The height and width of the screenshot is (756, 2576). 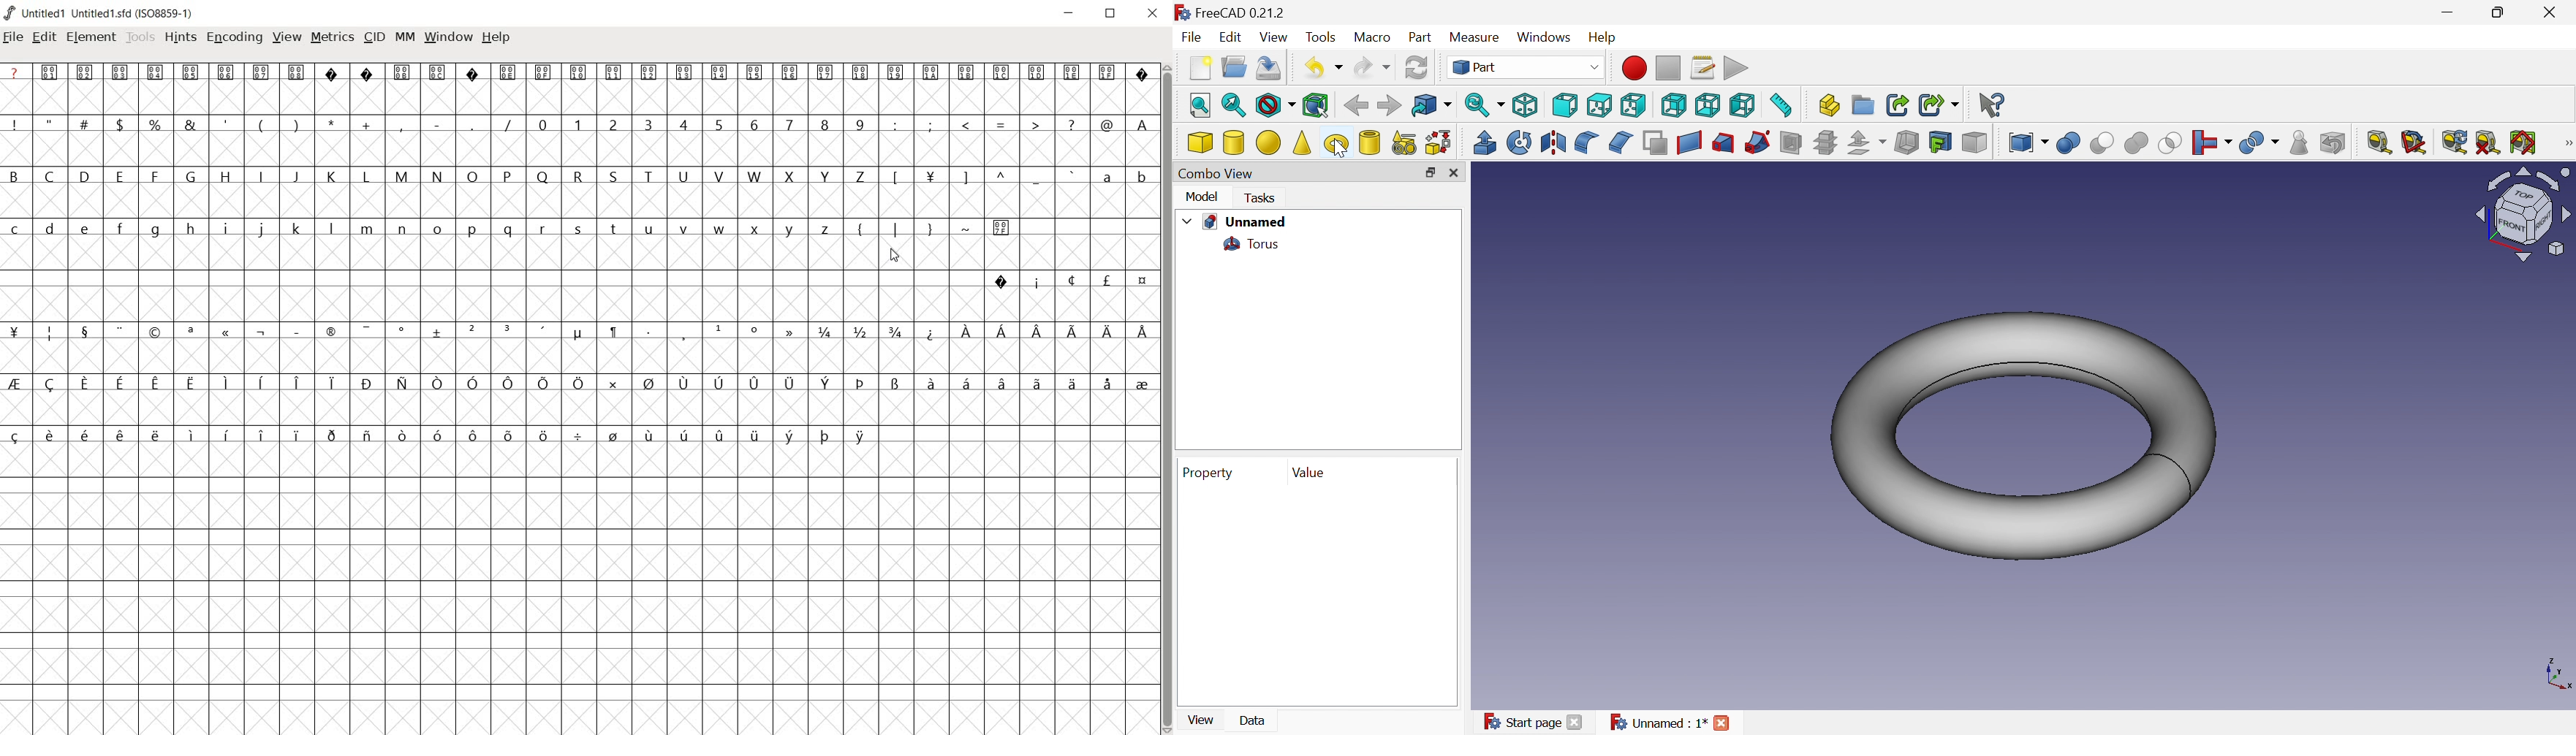 I want to click on Start page, so click(x=1521, y=721).